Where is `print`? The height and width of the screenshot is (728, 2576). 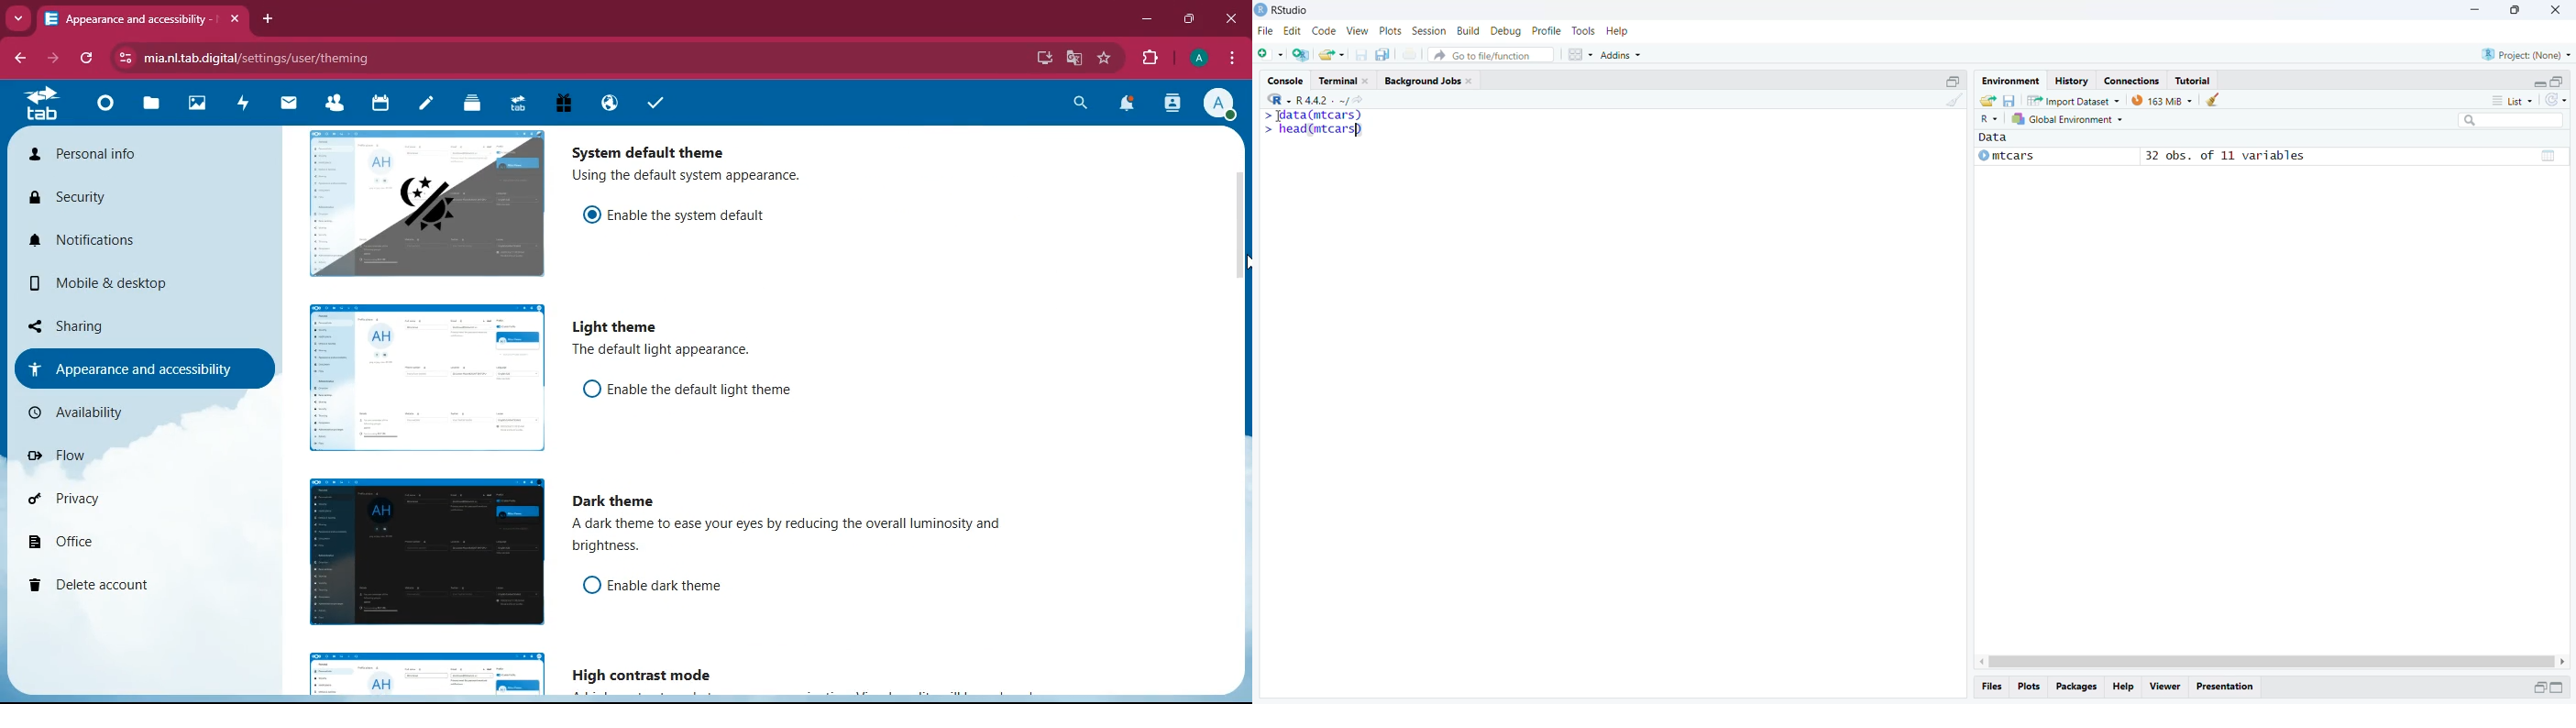
print is located at coordinates (1410, 55).